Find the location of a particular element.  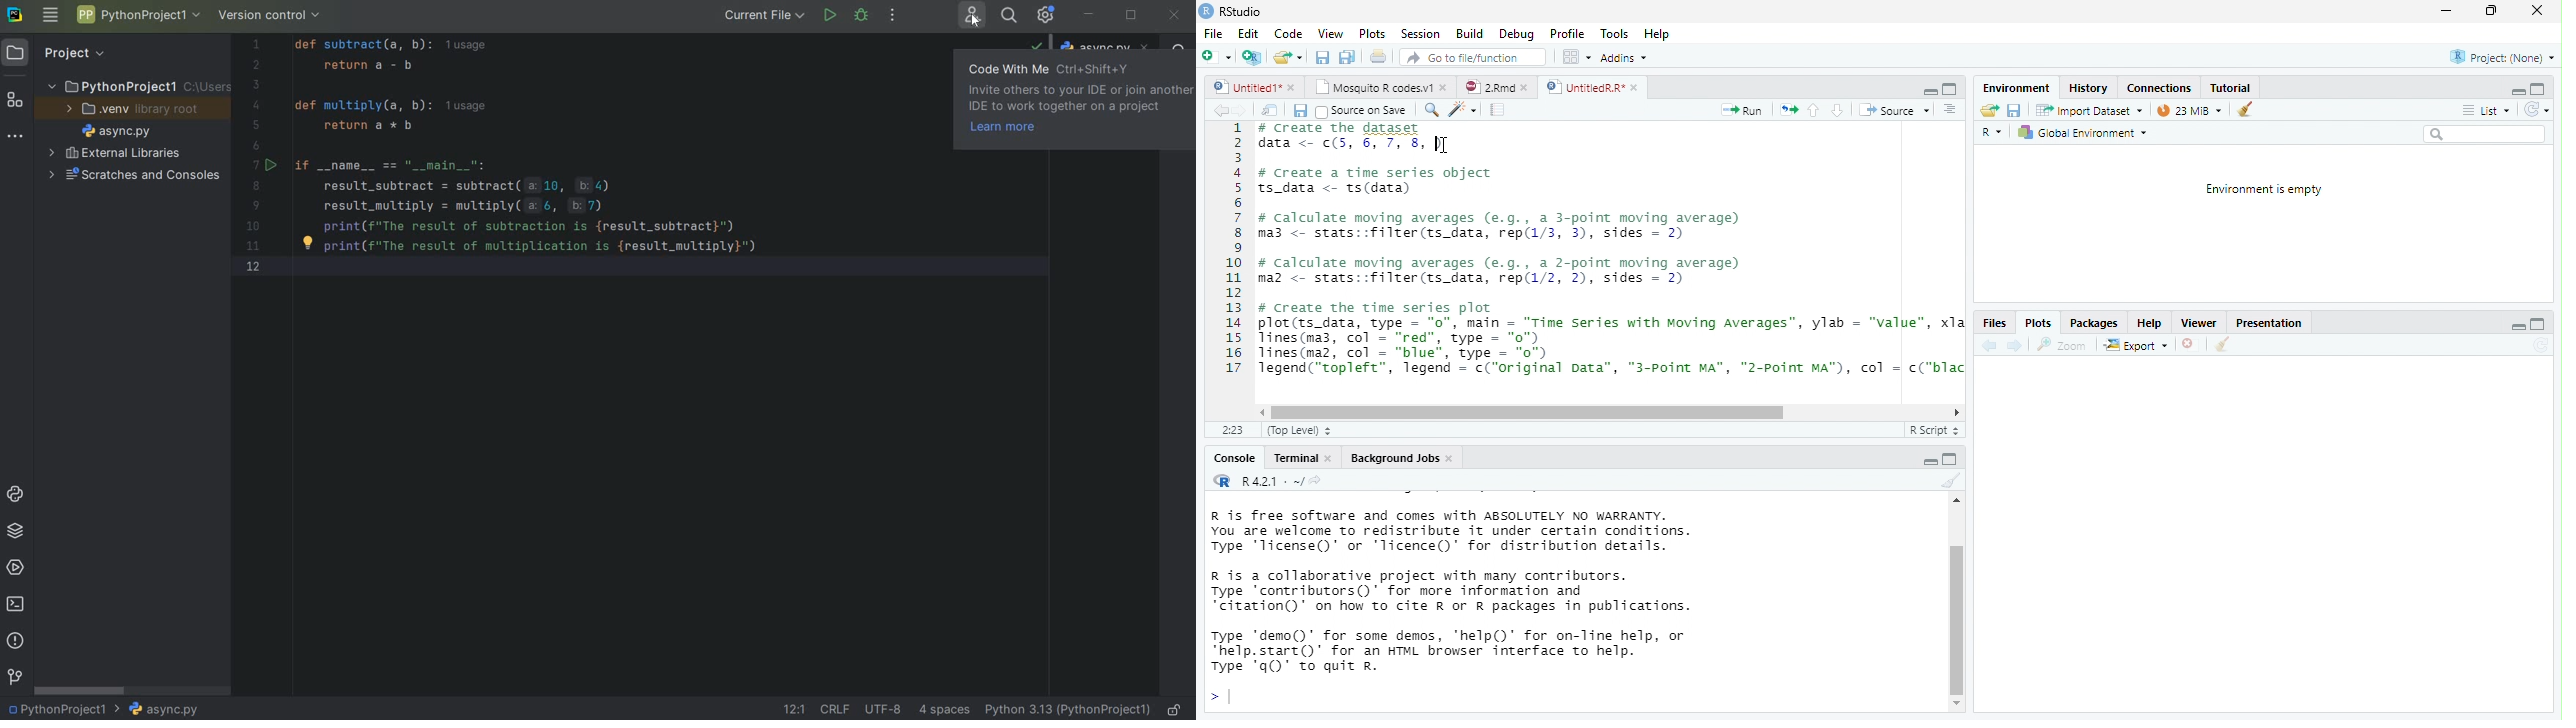

LINE SEPARATOR is located at coordinates (837, 708).